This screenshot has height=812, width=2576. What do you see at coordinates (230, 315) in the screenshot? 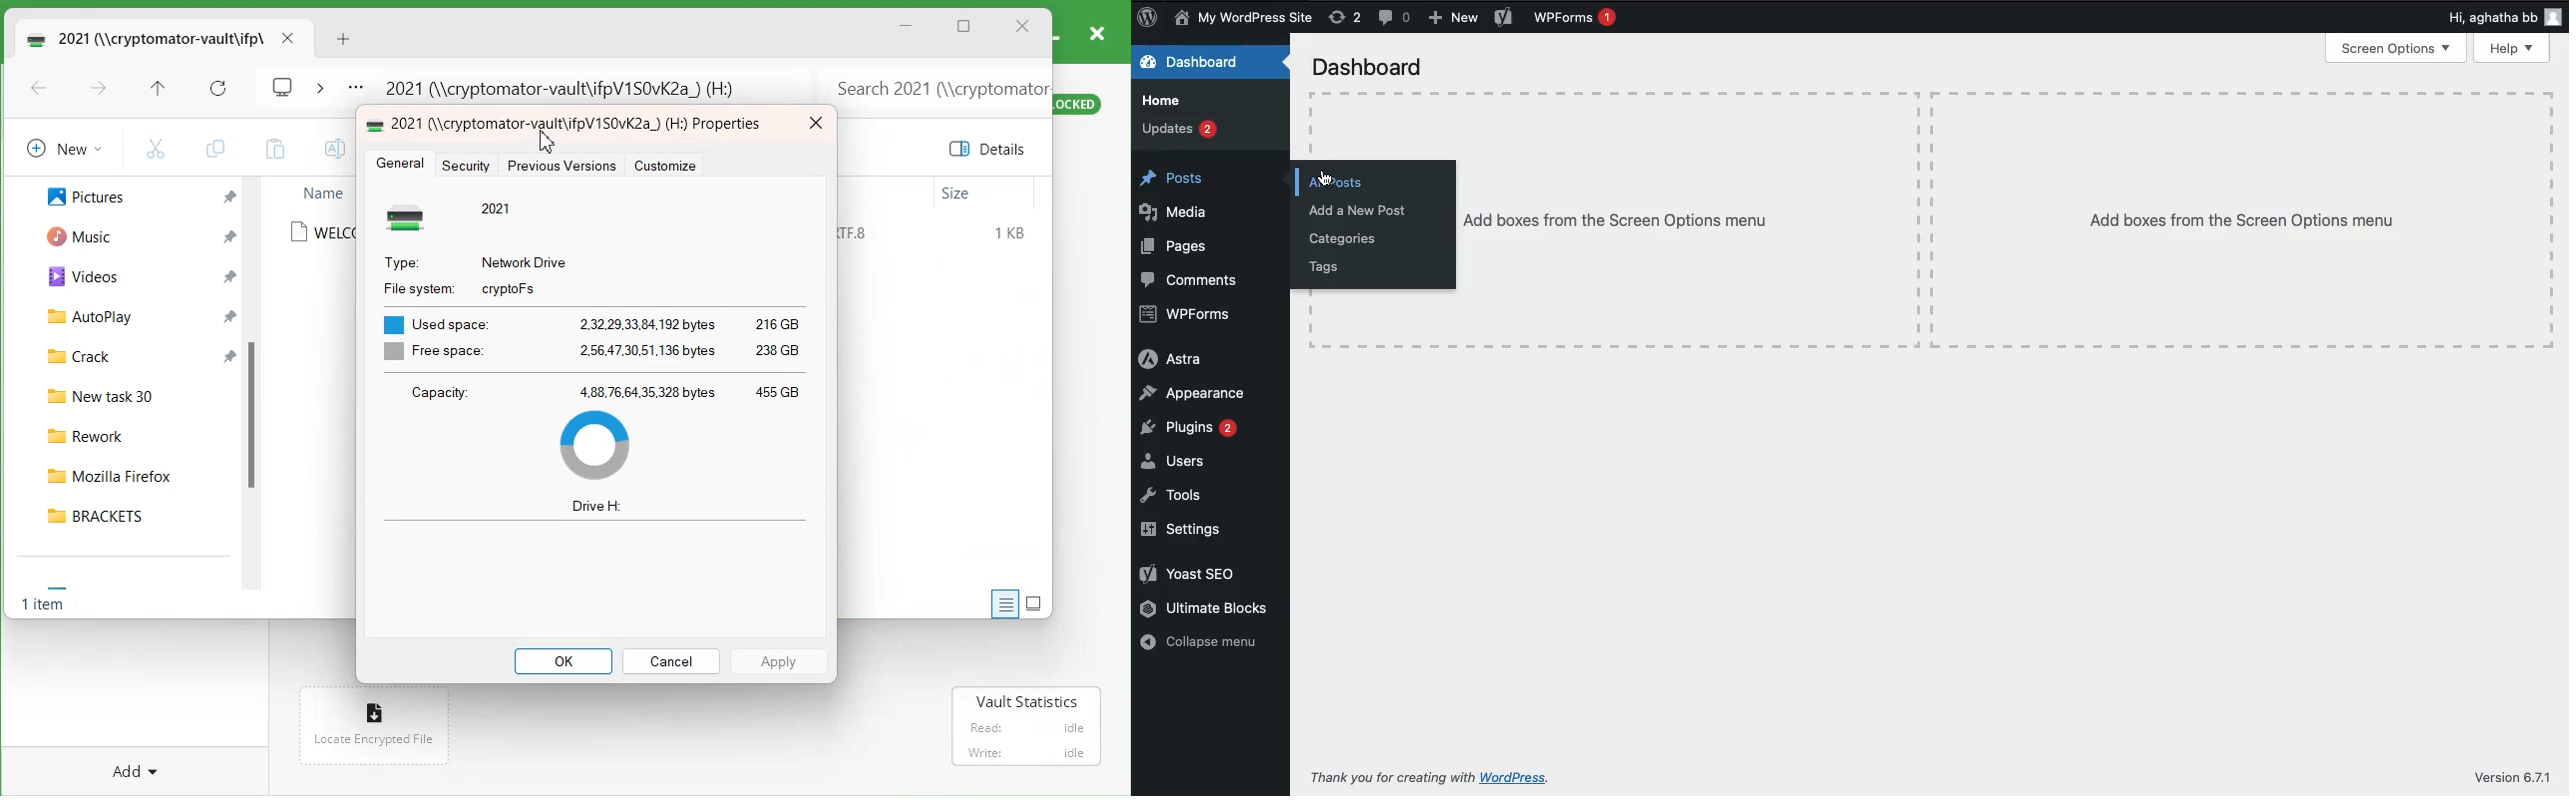
I see `Pin a file` at bounding box center [230, 315].